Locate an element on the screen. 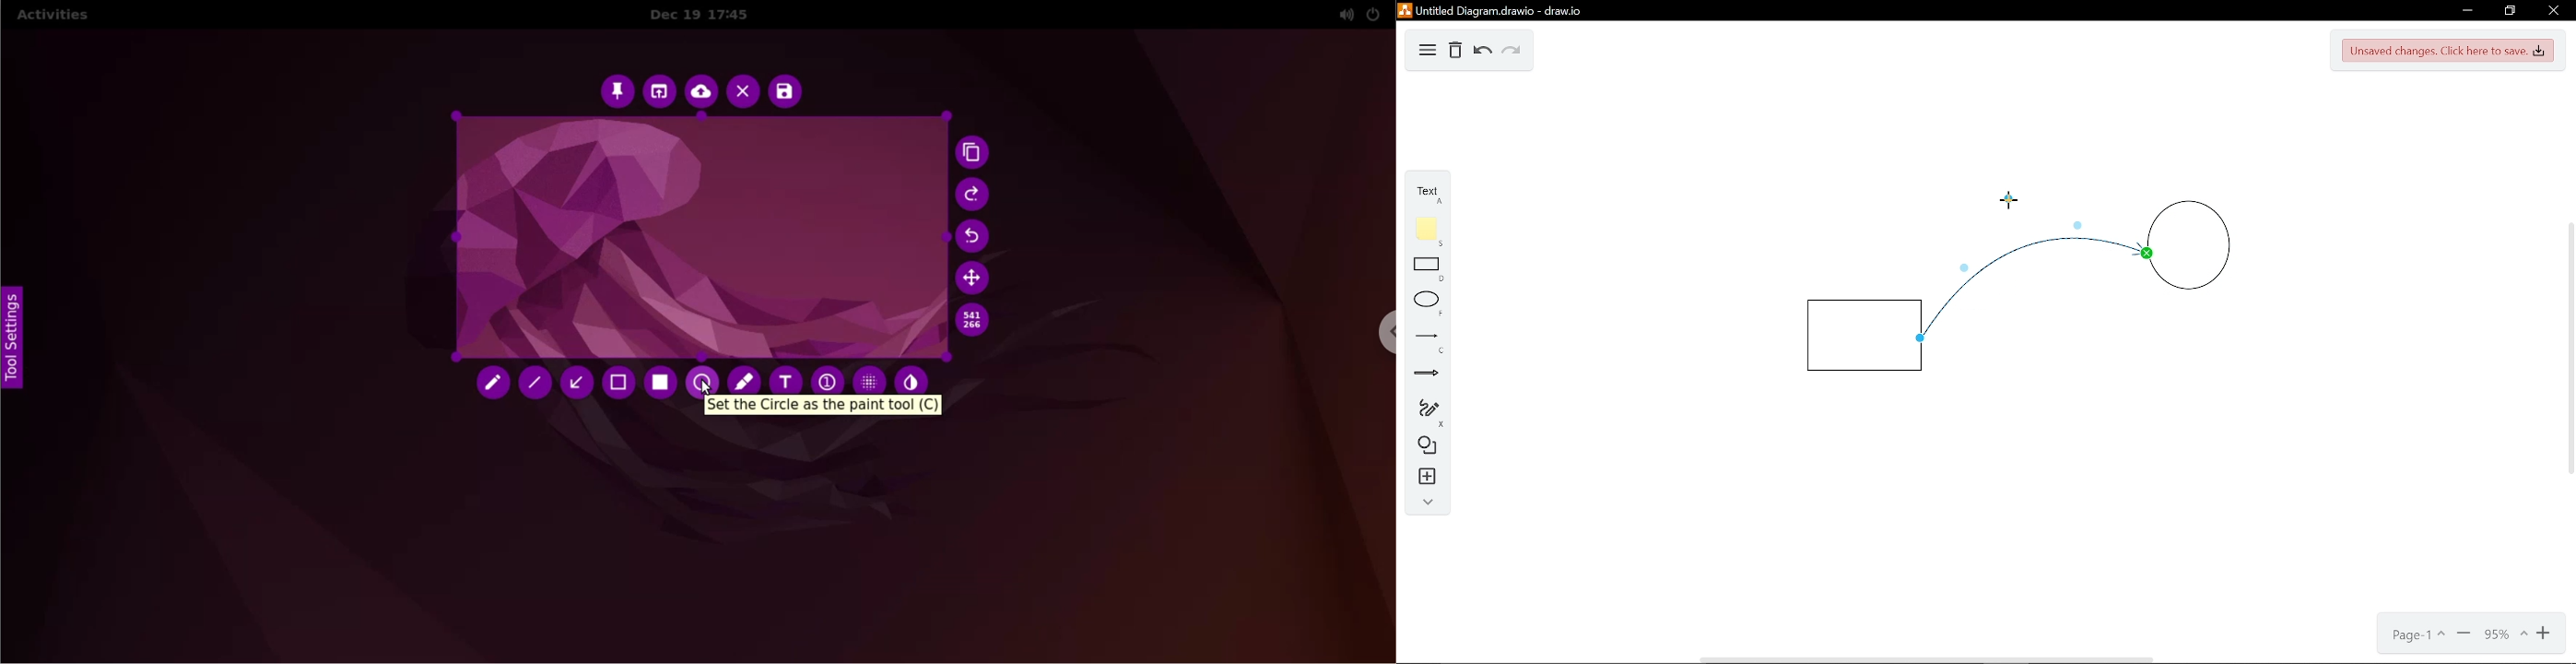  Undo is located at coordinates (1481, 52).